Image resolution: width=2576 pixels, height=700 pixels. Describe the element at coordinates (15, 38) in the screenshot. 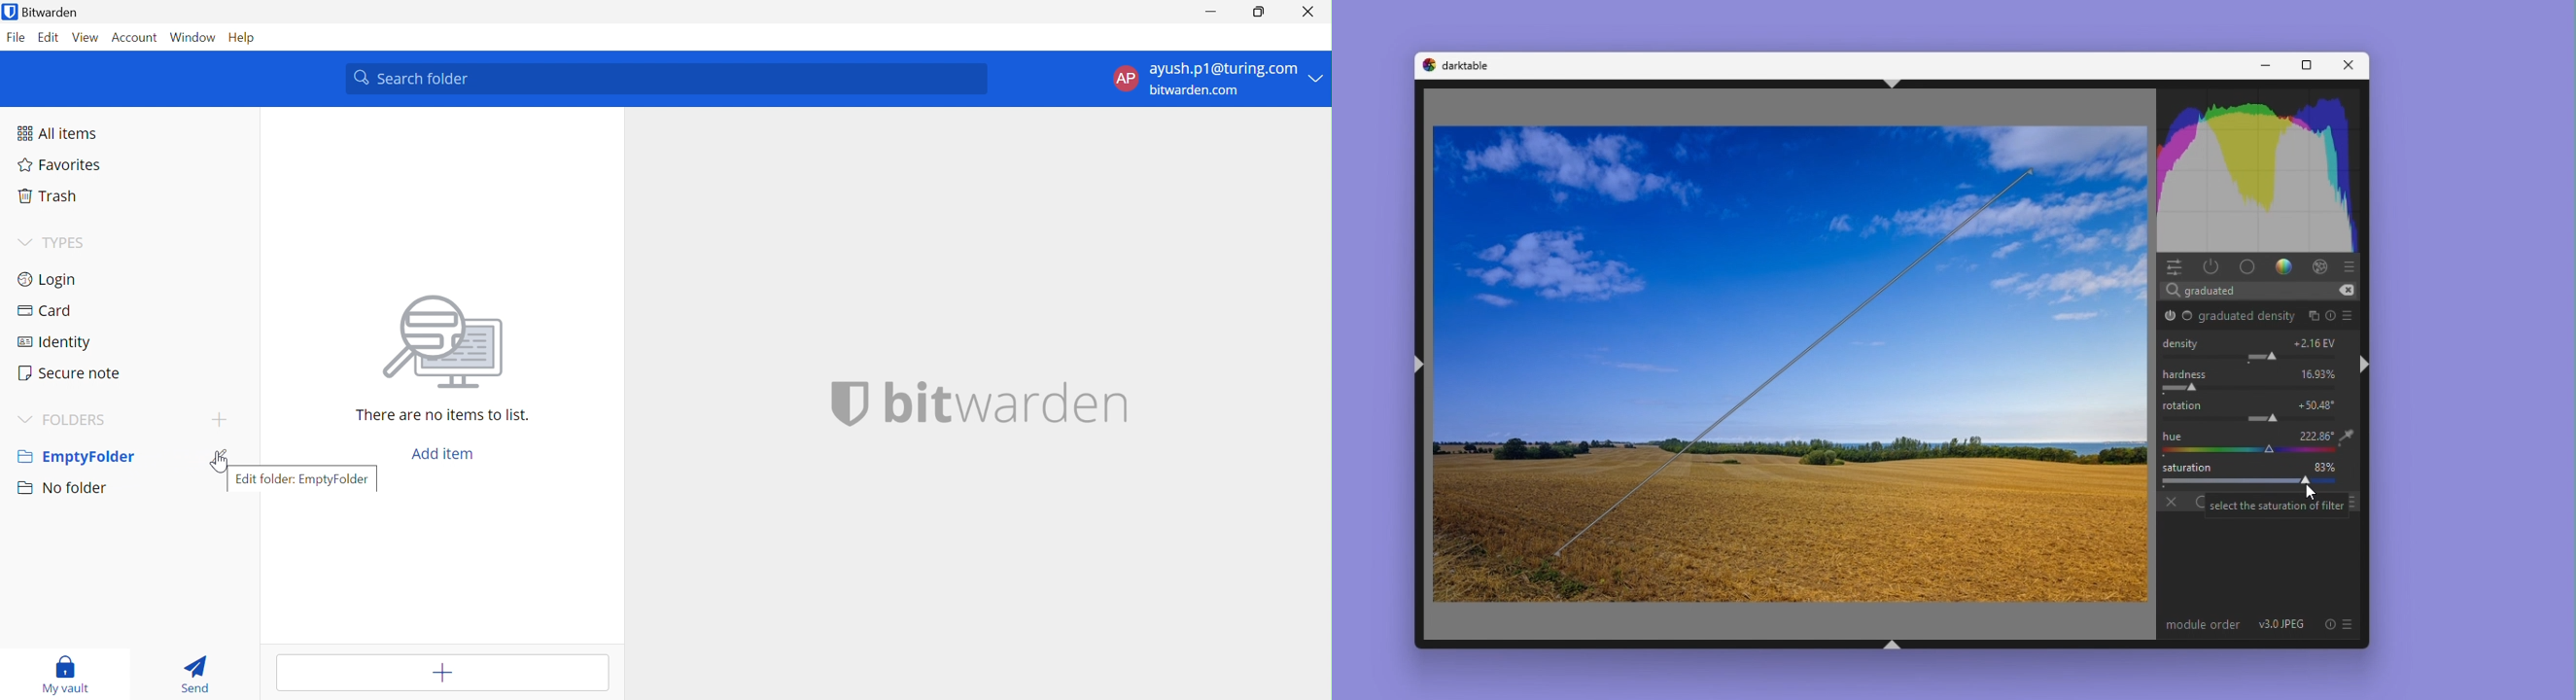

I see `File` at that location.